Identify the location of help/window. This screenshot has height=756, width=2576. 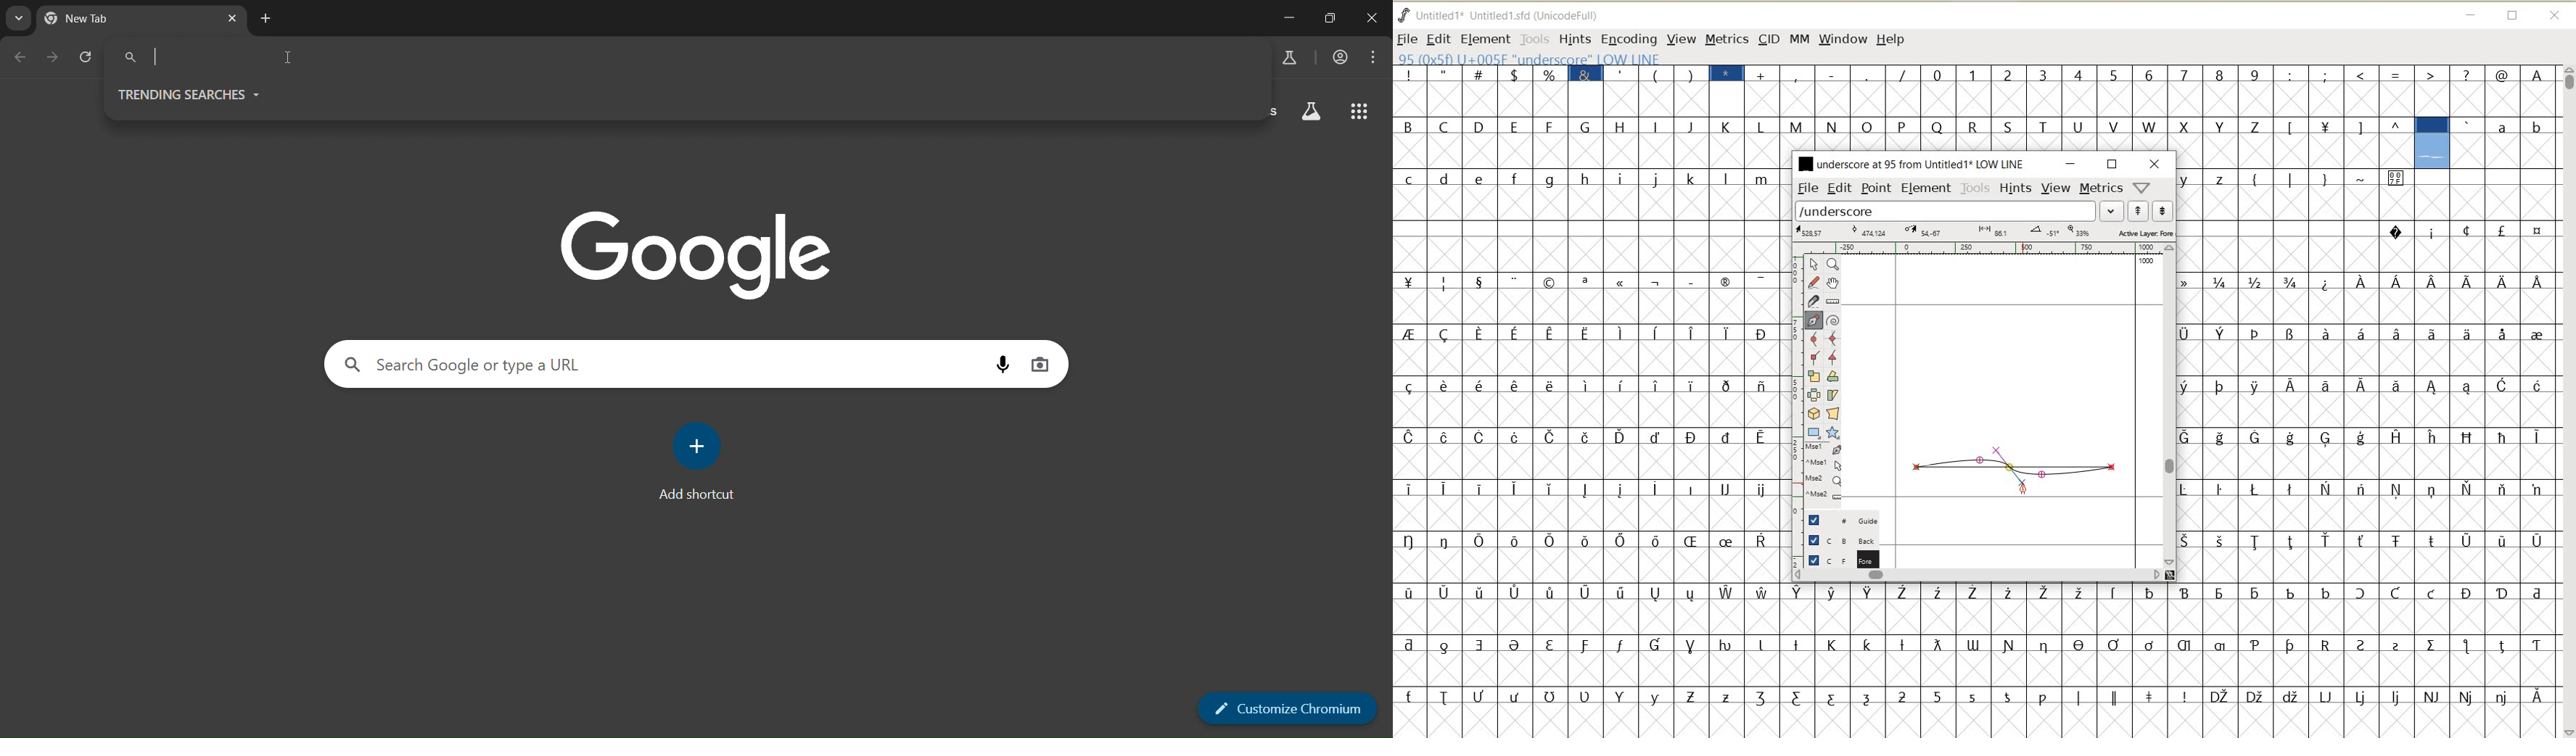
(2141, 188).